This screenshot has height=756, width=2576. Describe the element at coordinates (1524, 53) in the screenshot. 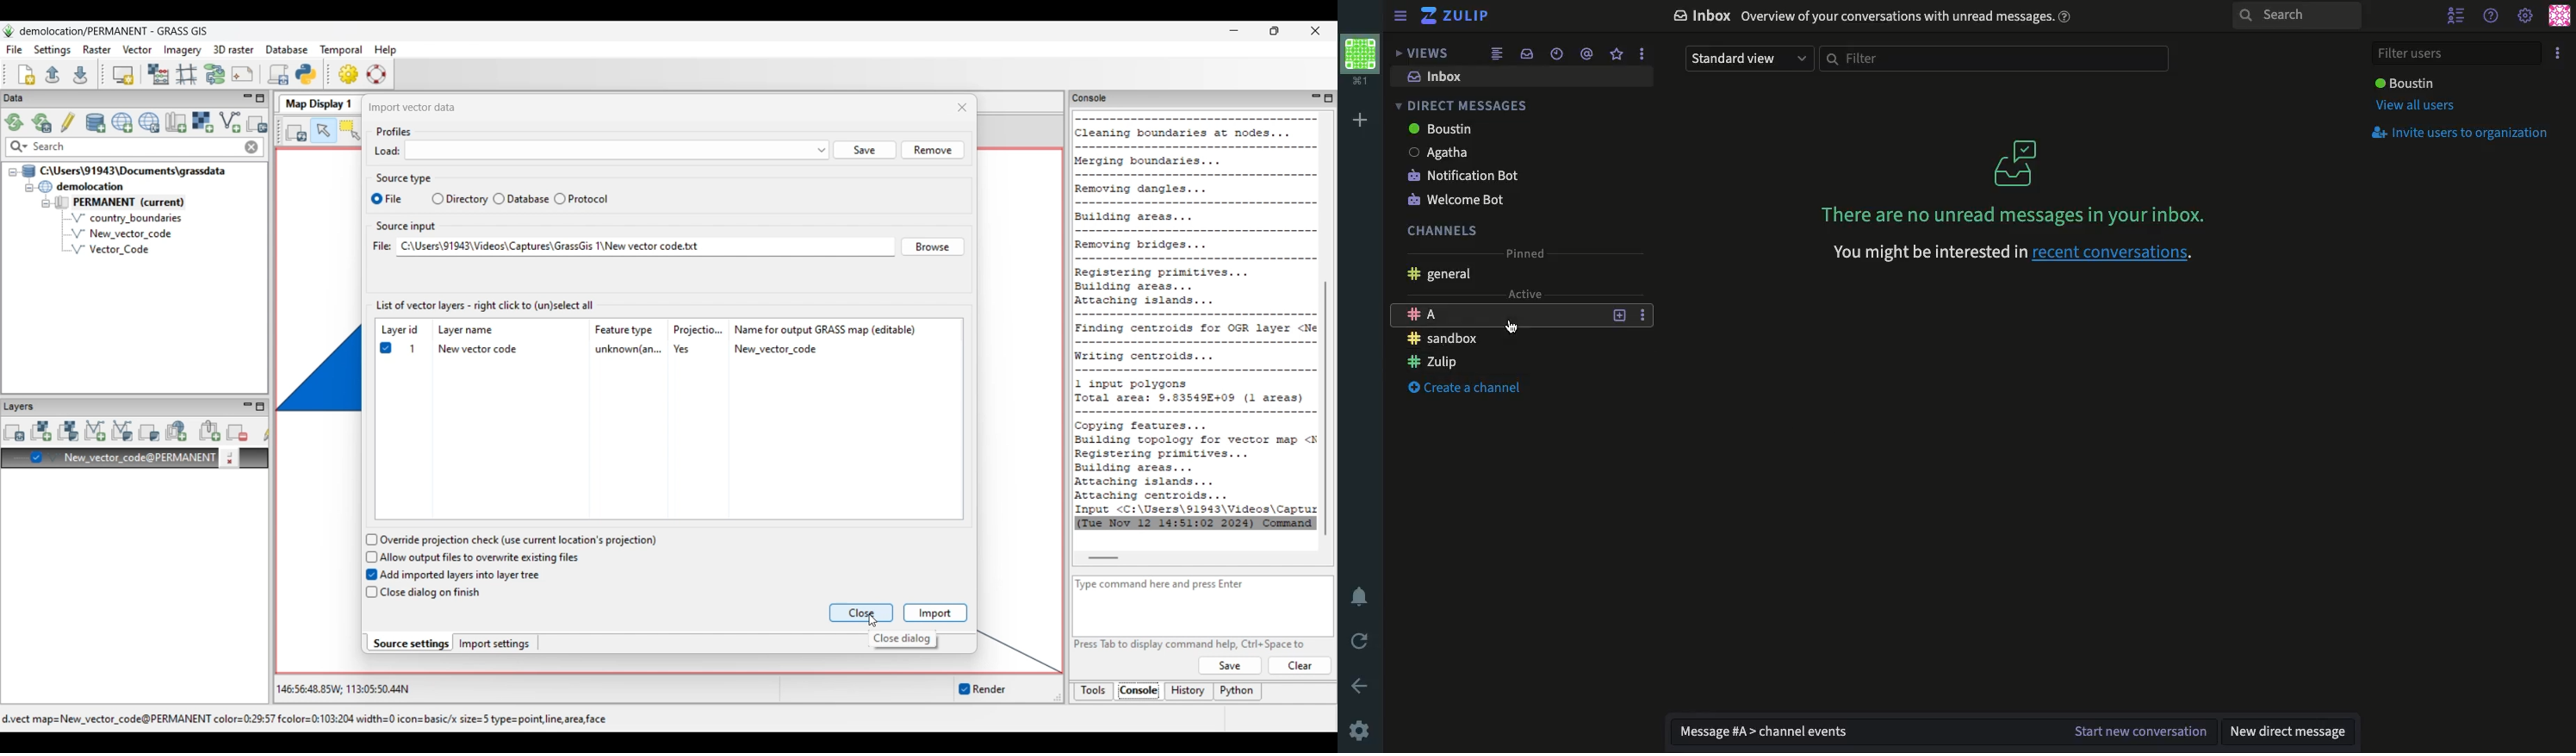

I see `Inbox` at that location.